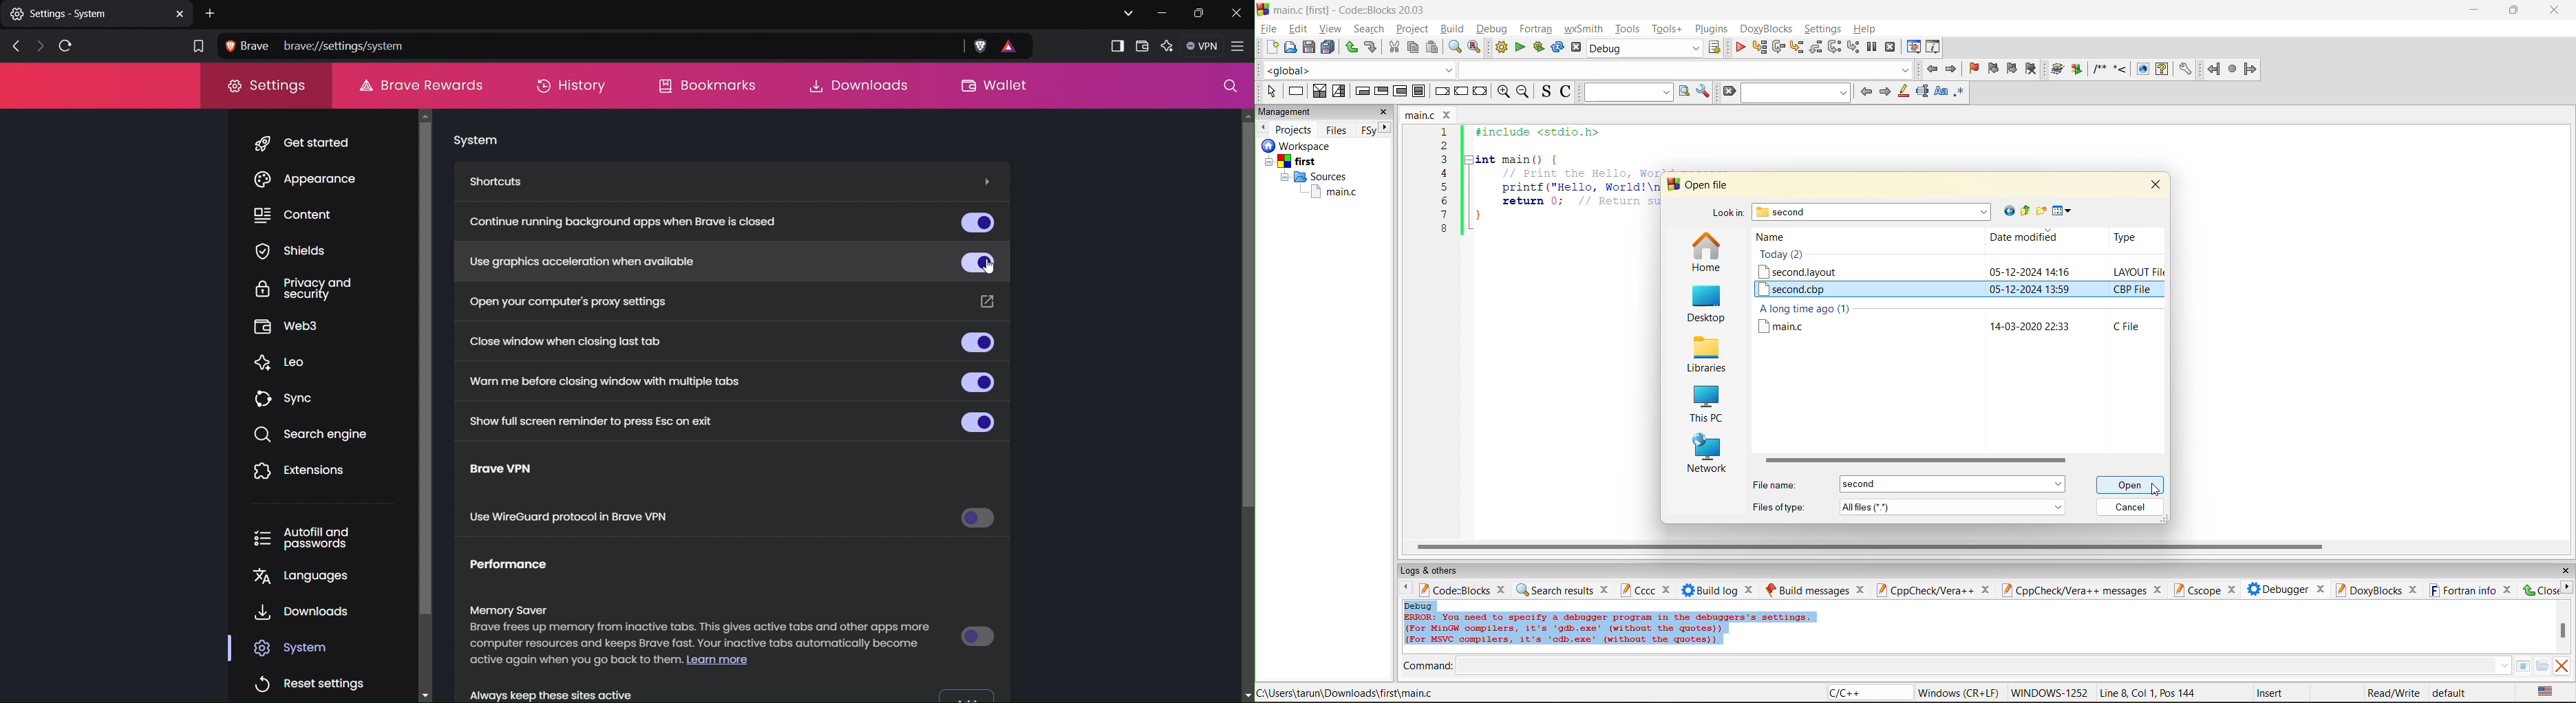  What do you see at coordinates (1924, 591) in the screenshot?
I see `cppcheck/vera++` at bounding box center [1924, 591].